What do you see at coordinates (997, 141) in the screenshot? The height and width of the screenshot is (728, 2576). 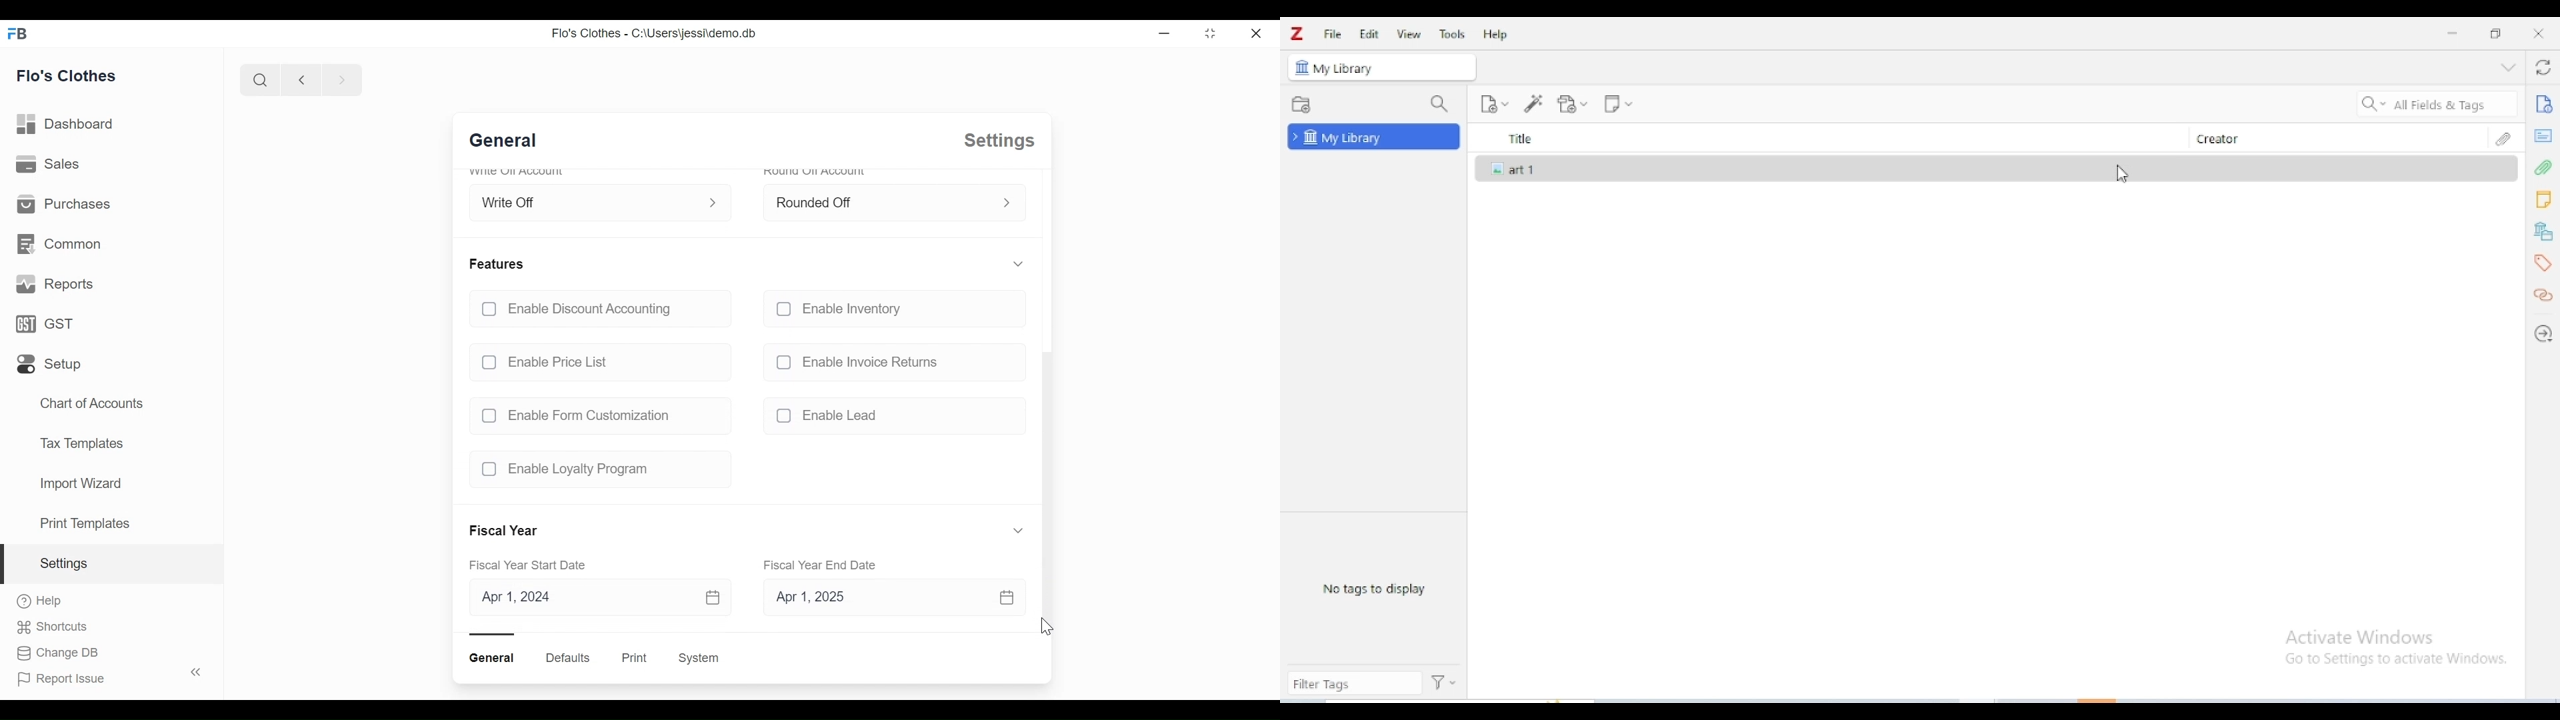 I see `Settings` at bounding box center [997, 141].